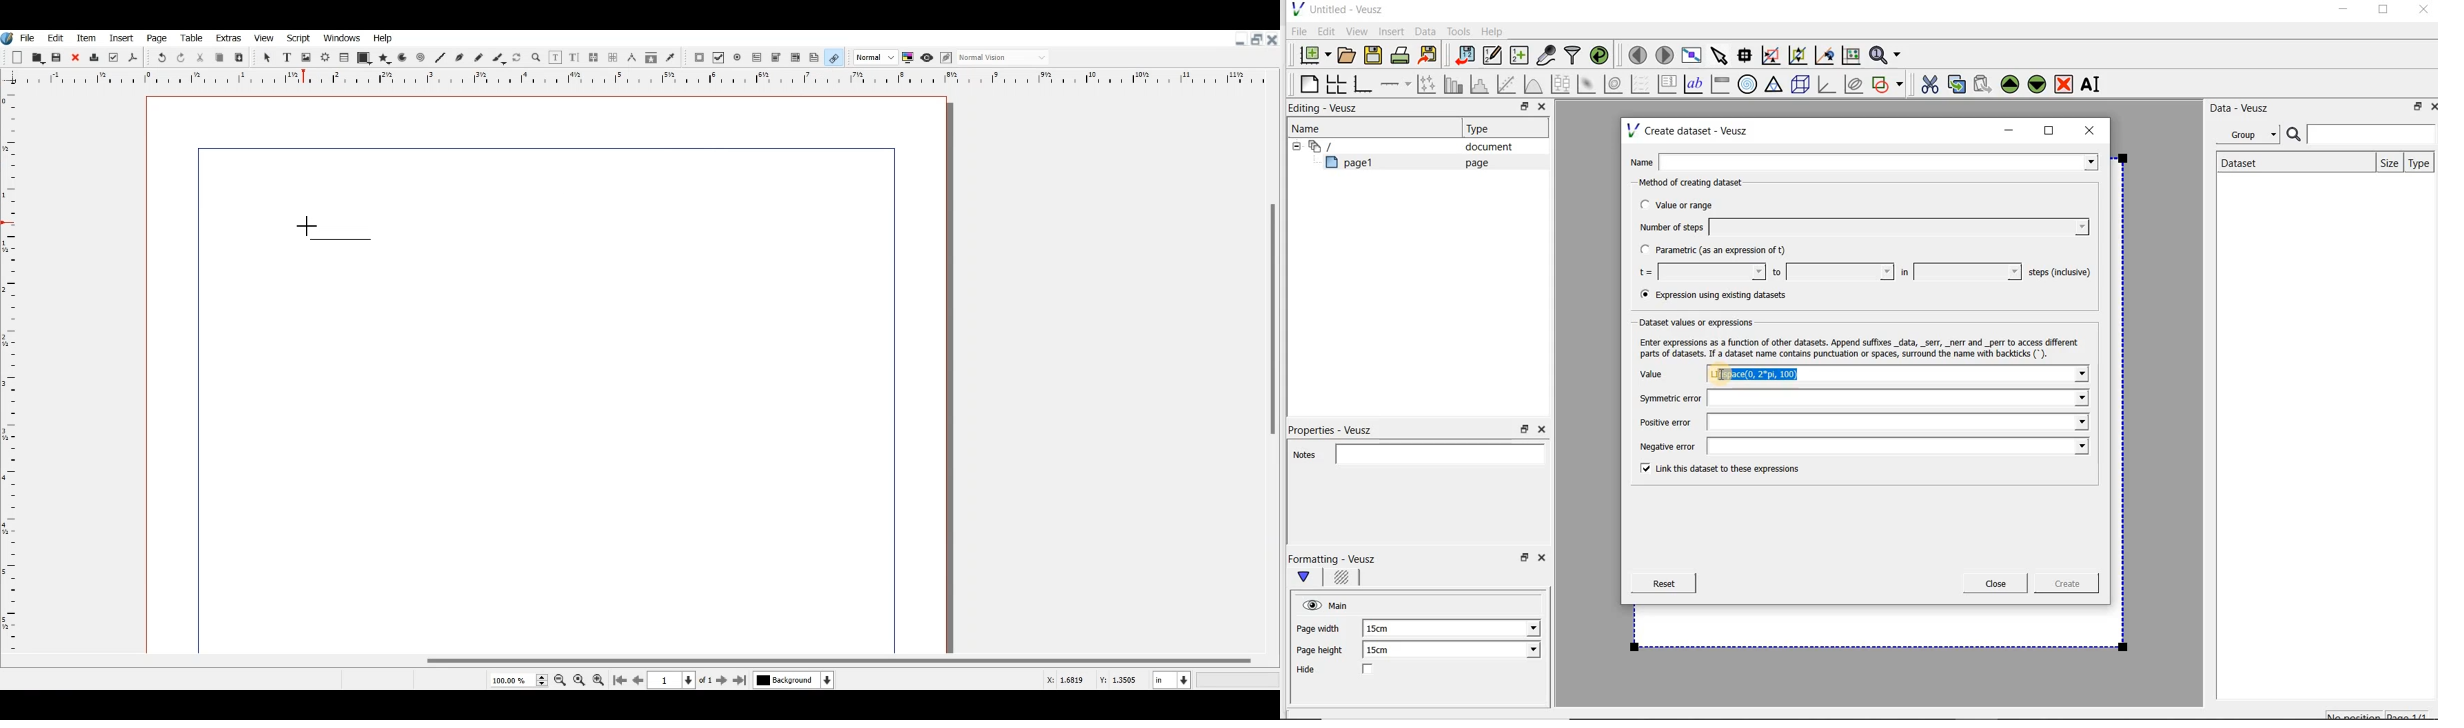 Image resolution: width=2464 pixels, height=728 pixels. Describe the element at coordinates (874, 57) in the screenshot. I see `Select the image preview quality` at that location.